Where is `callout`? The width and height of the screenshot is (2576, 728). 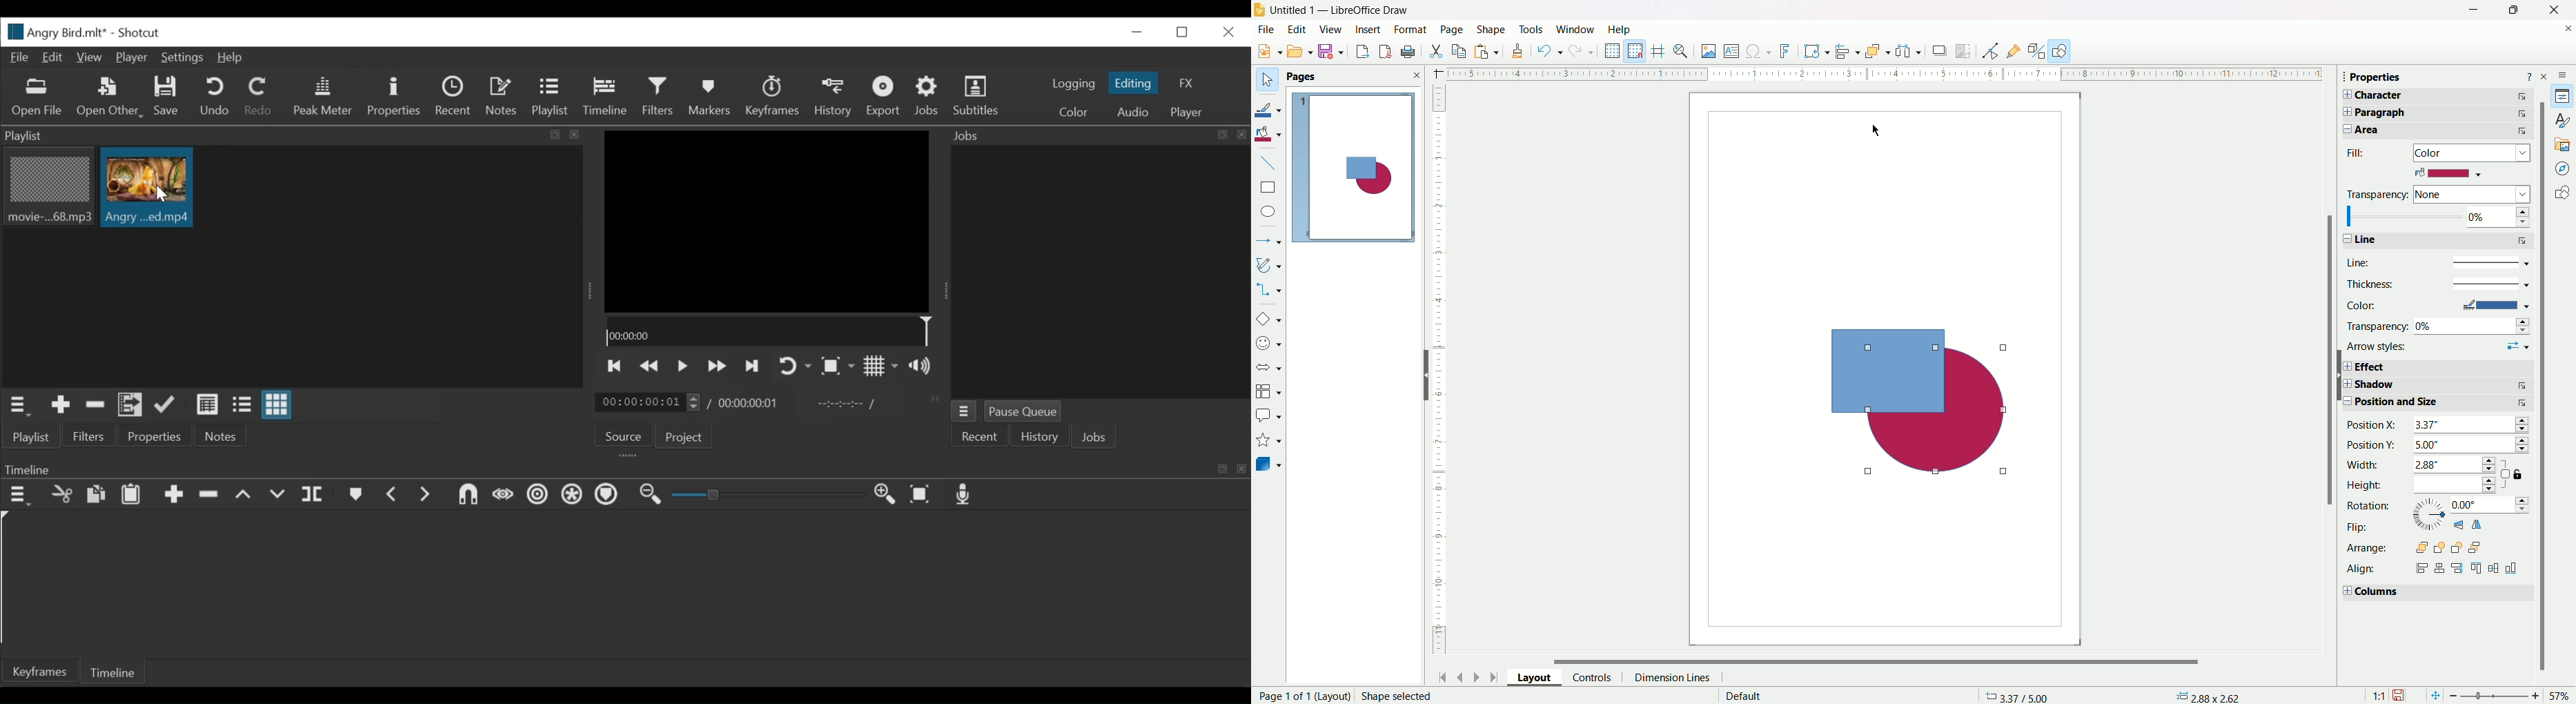
callout is located at coordinates (1268, 415).